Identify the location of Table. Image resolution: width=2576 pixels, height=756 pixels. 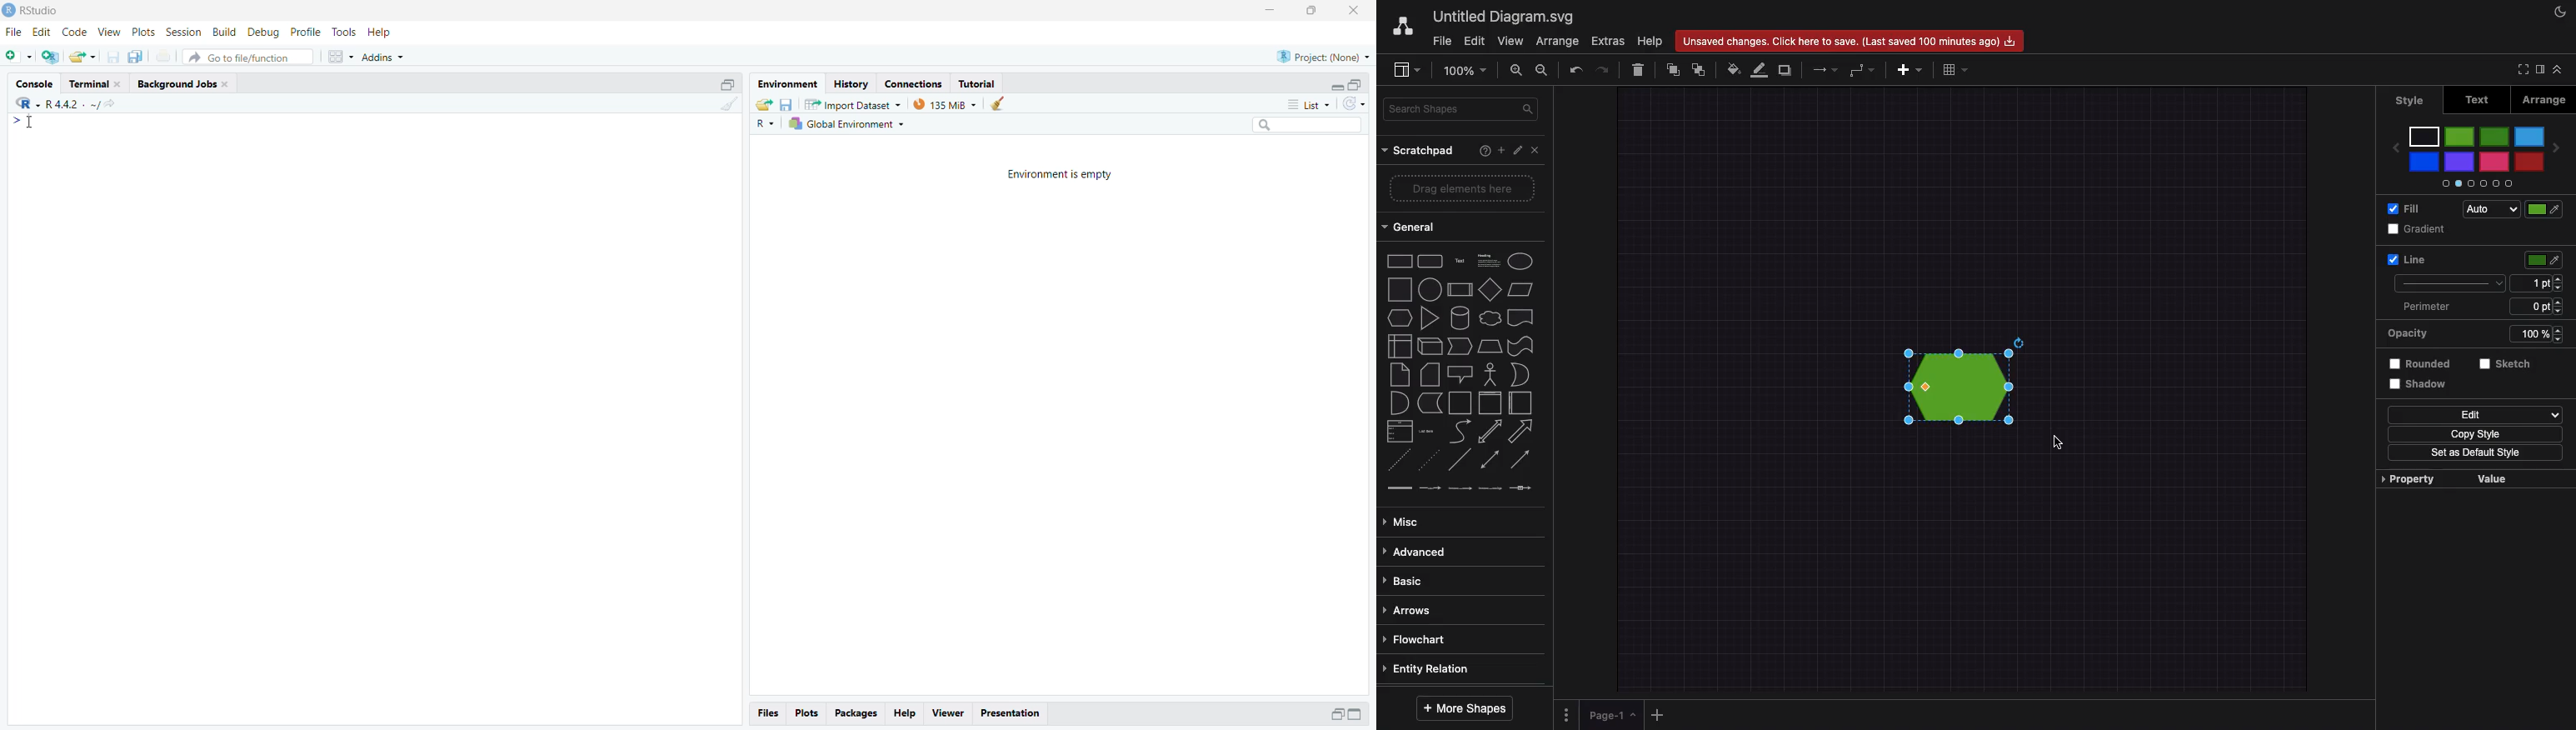
(1953, 72).